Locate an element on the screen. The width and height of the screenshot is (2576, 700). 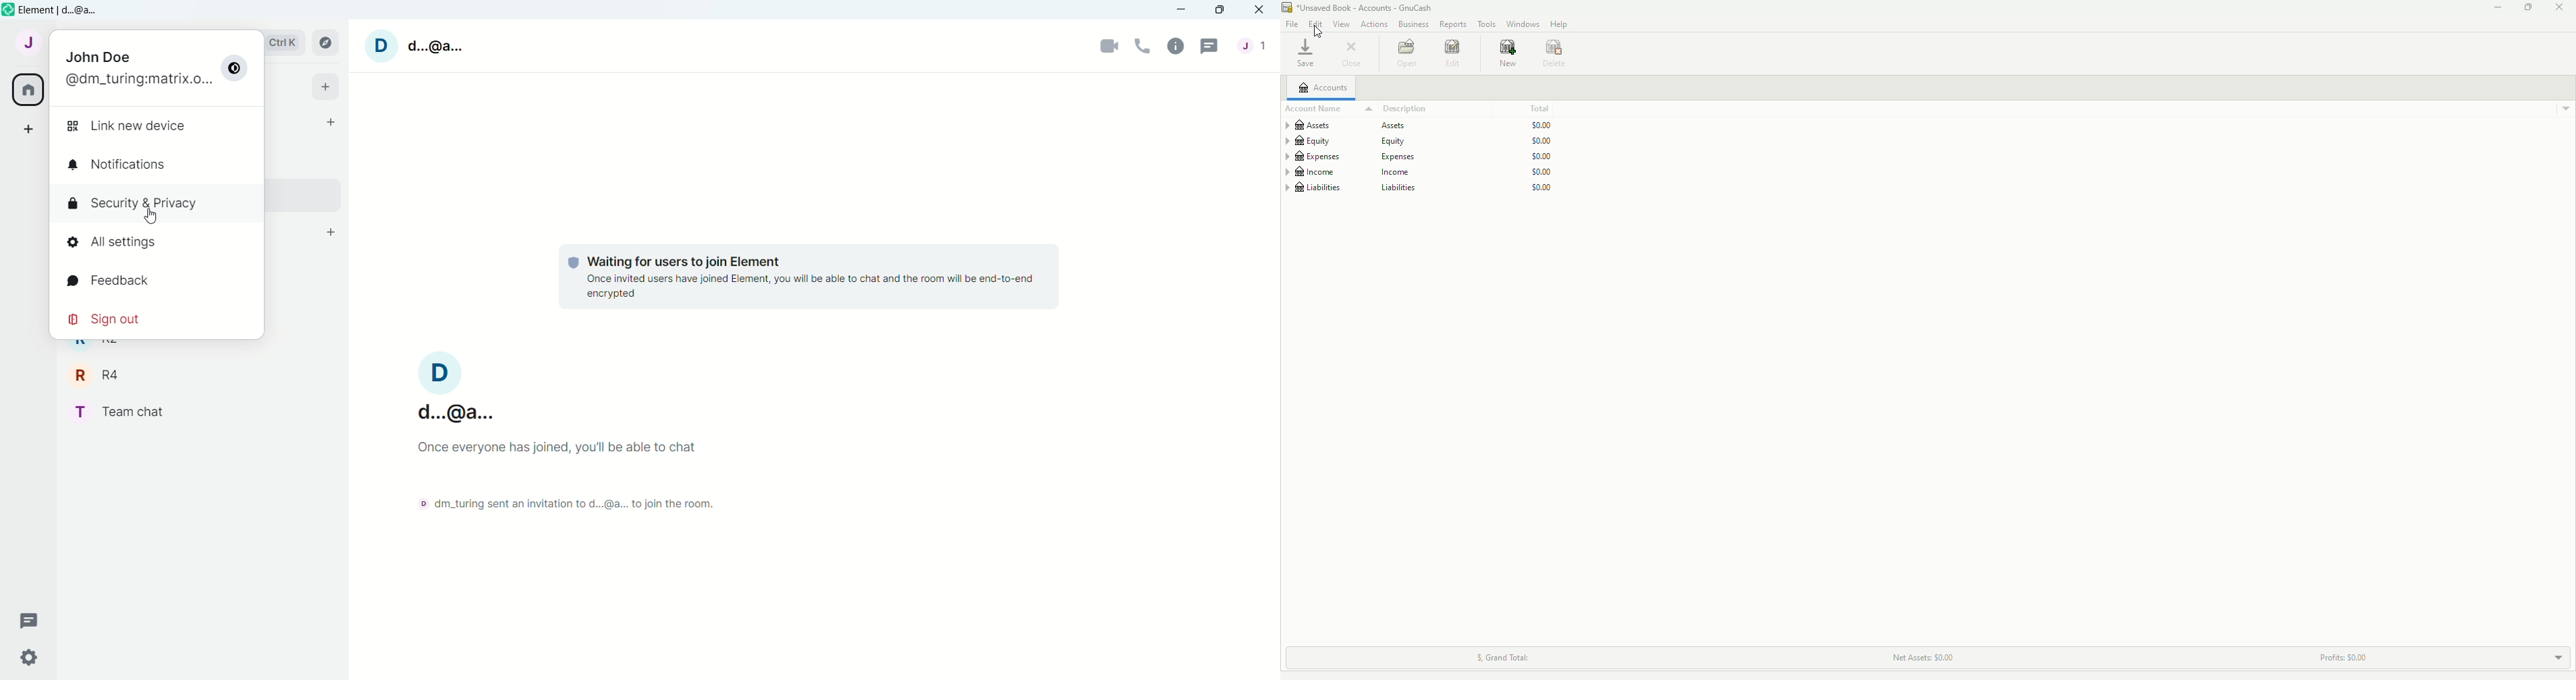
restore is located at coordinates (1220, 11).